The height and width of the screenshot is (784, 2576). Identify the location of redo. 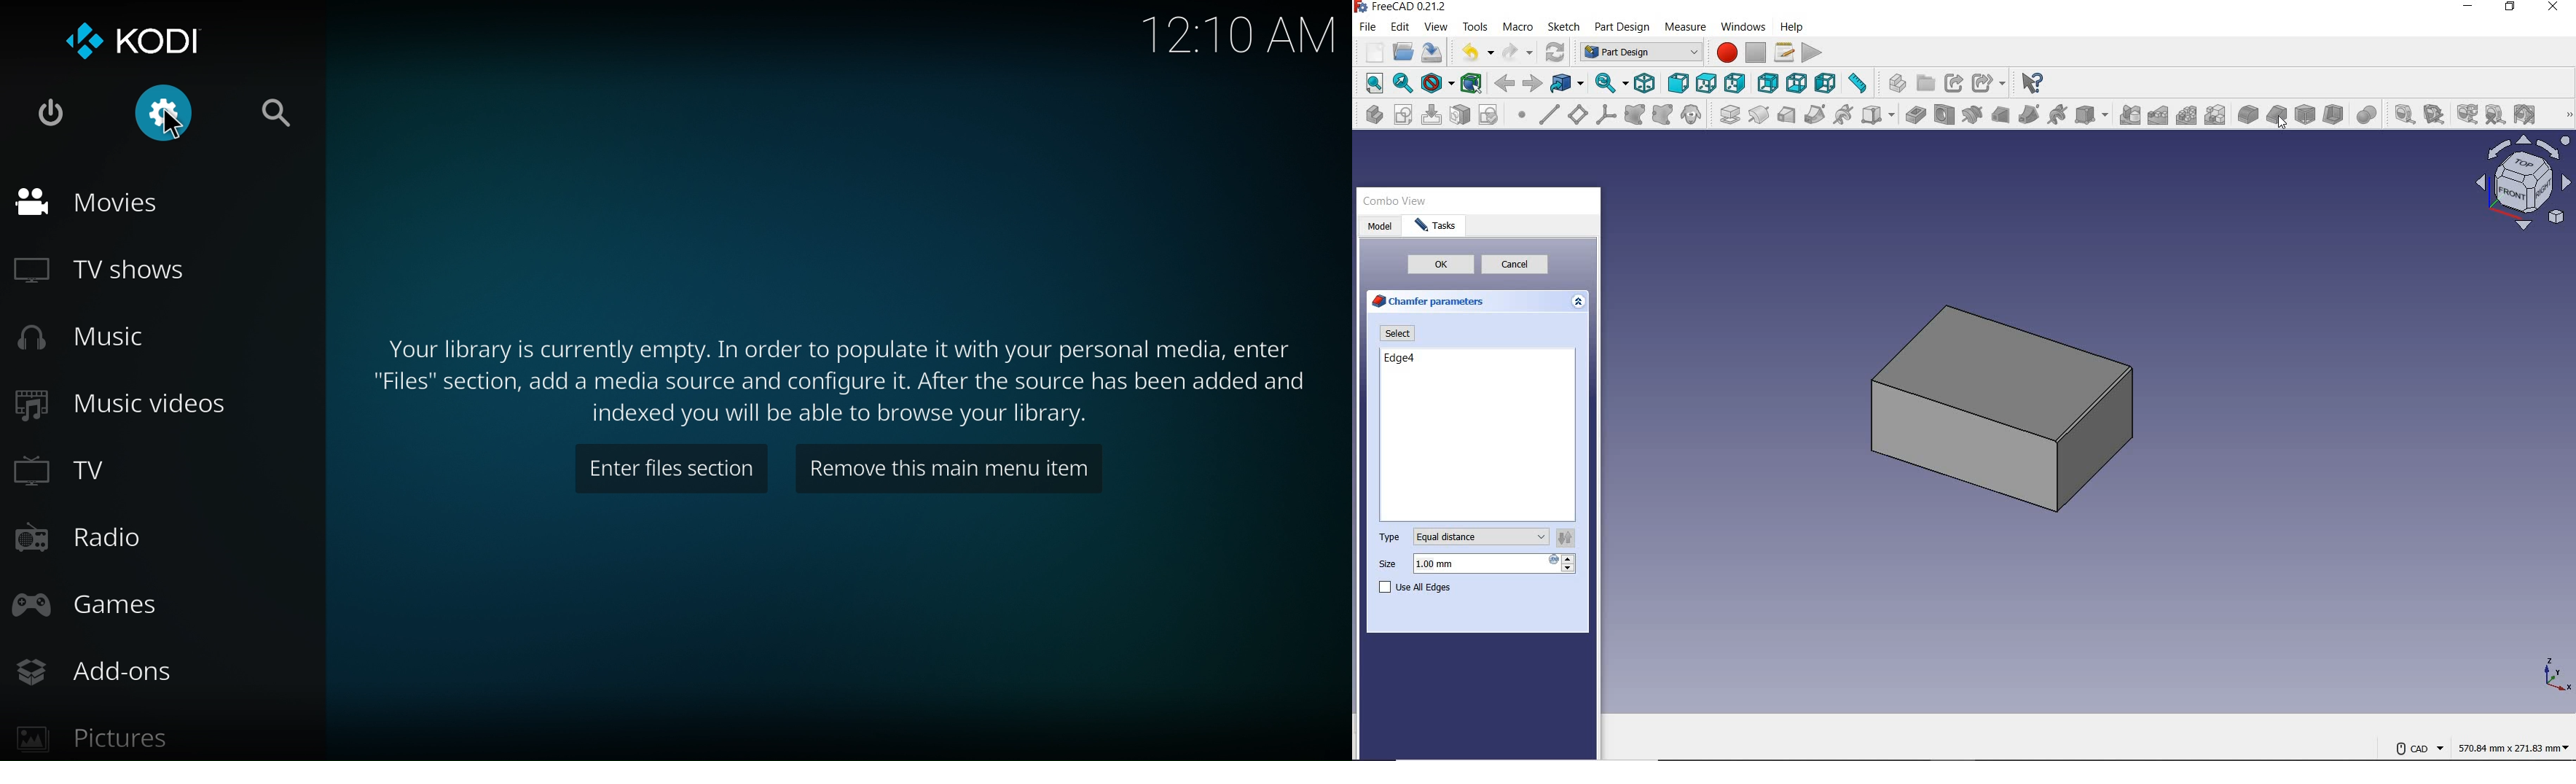
(1519, 52).